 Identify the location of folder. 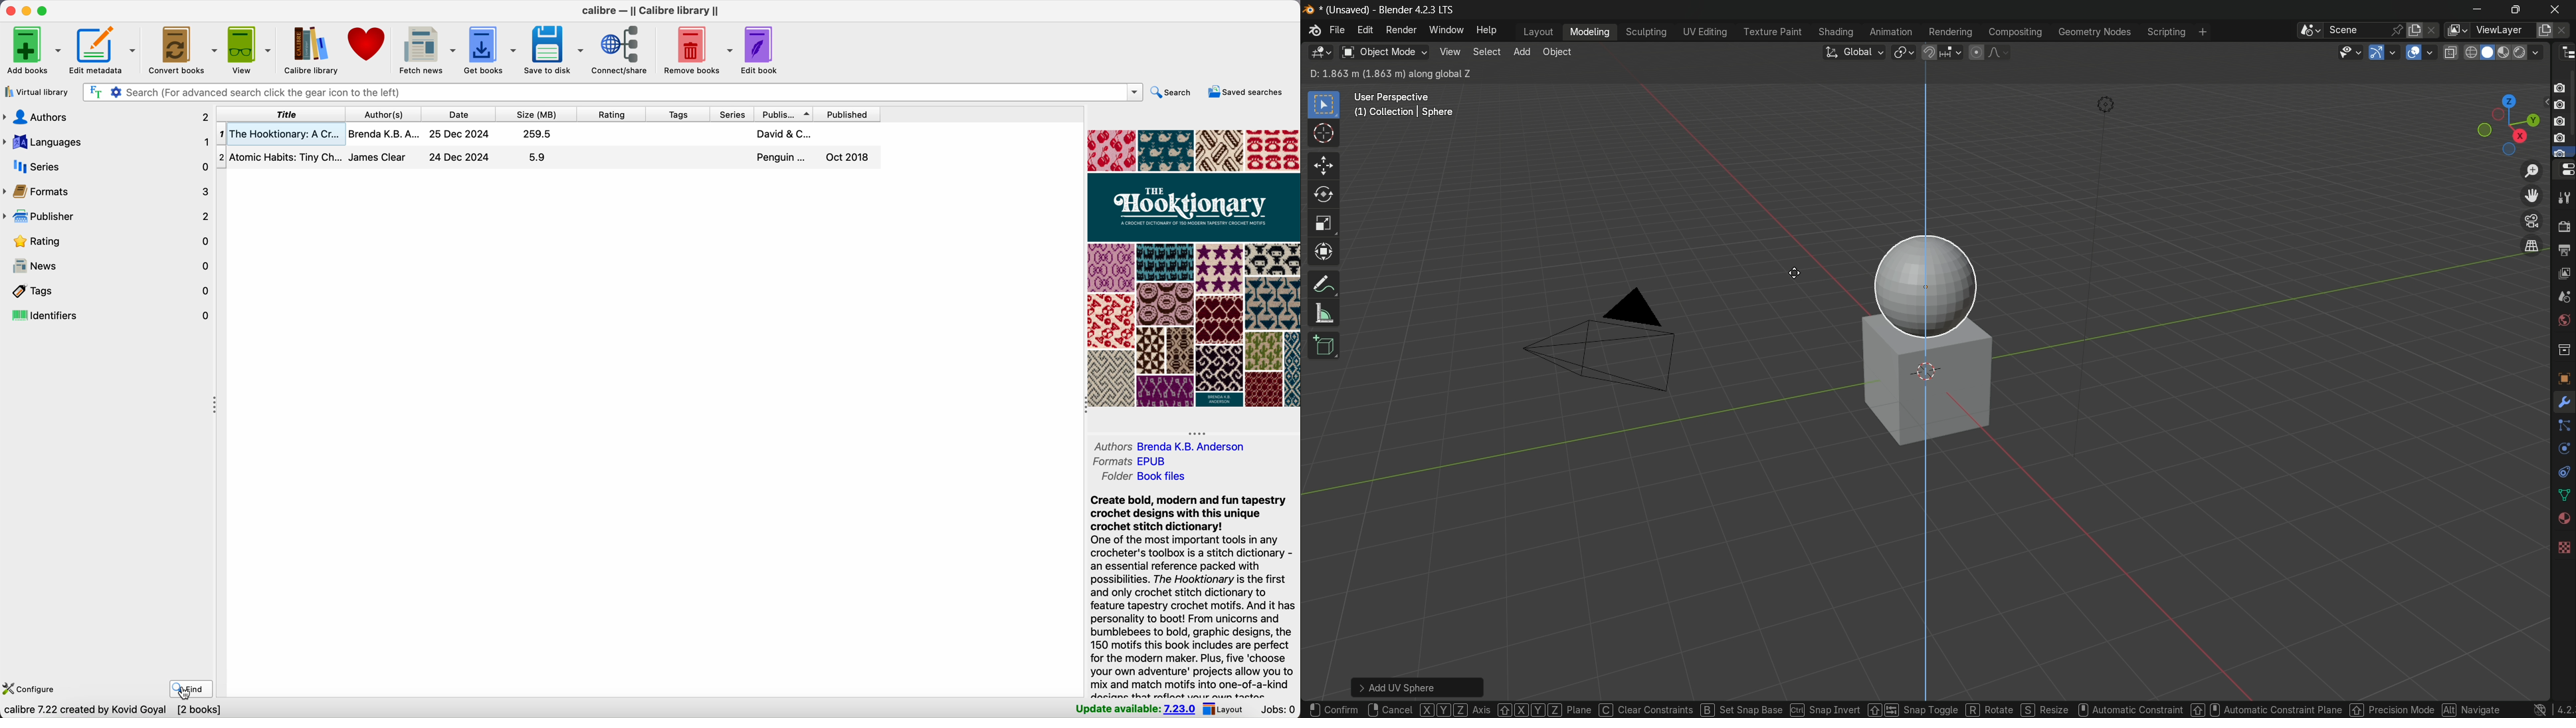
(1142, 478).